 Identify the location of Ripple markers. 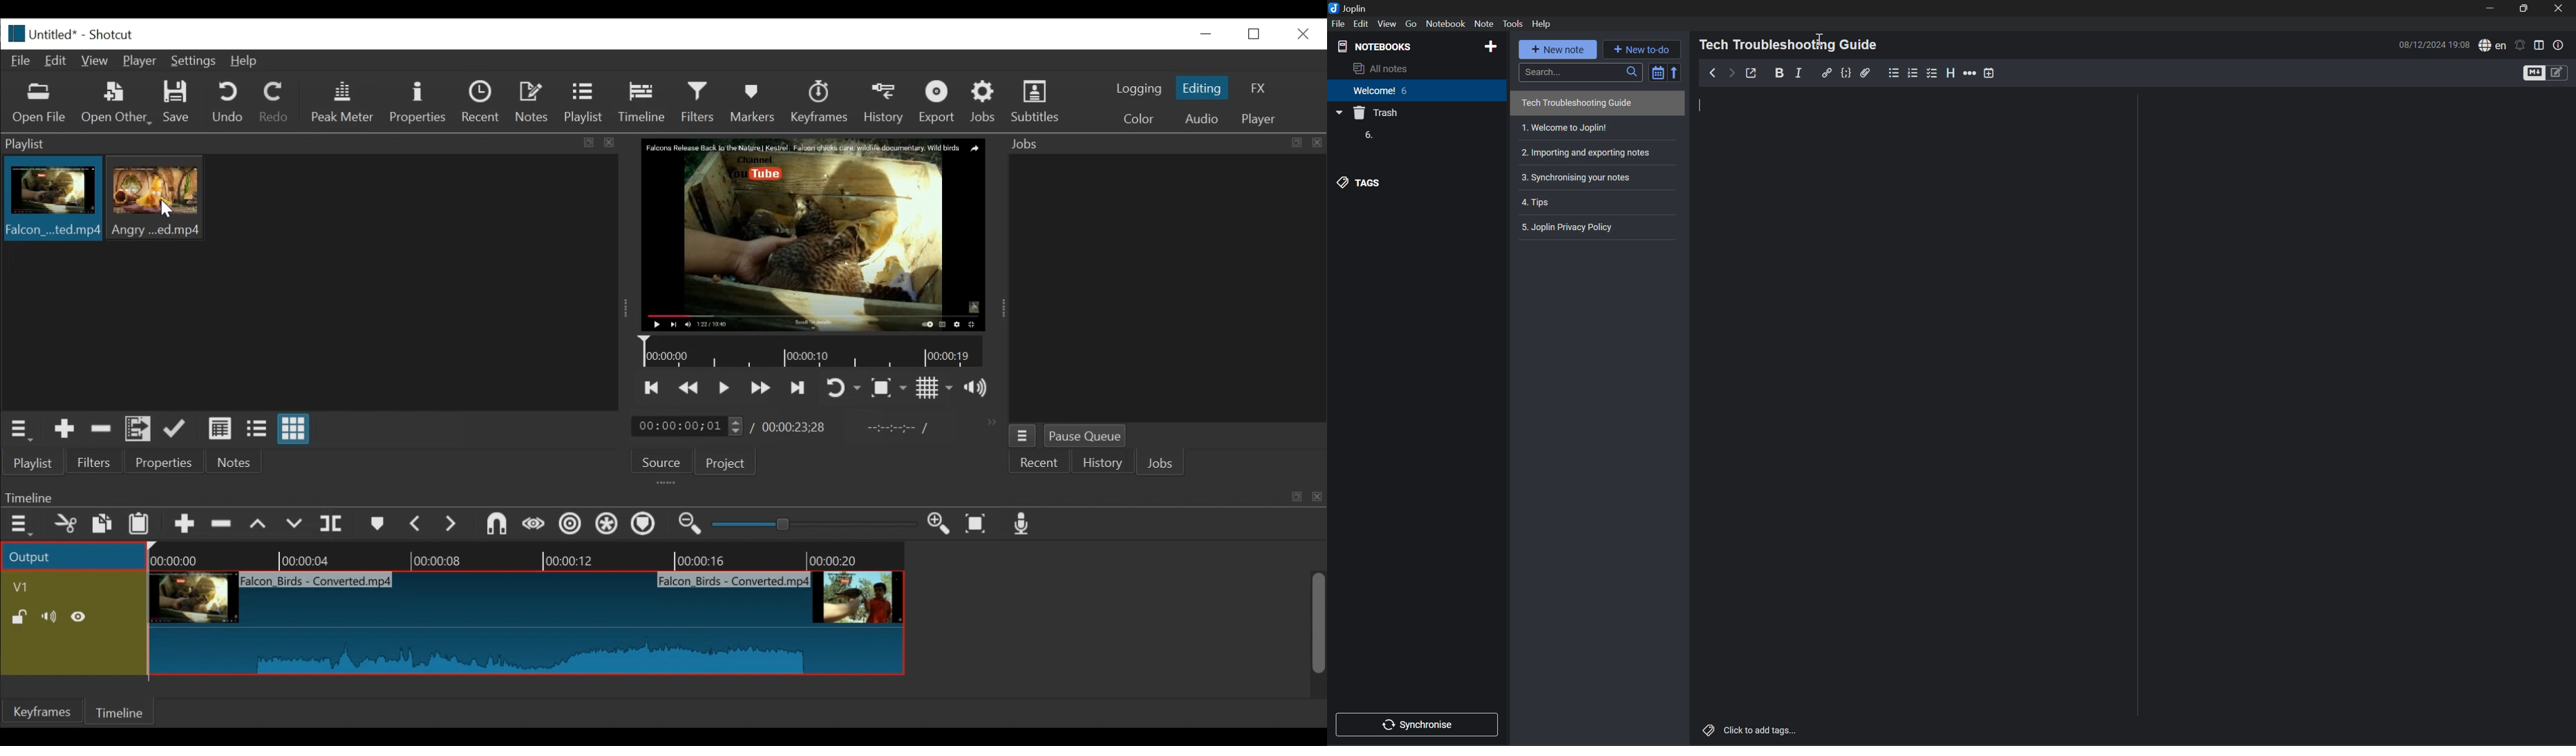
(646, 526).